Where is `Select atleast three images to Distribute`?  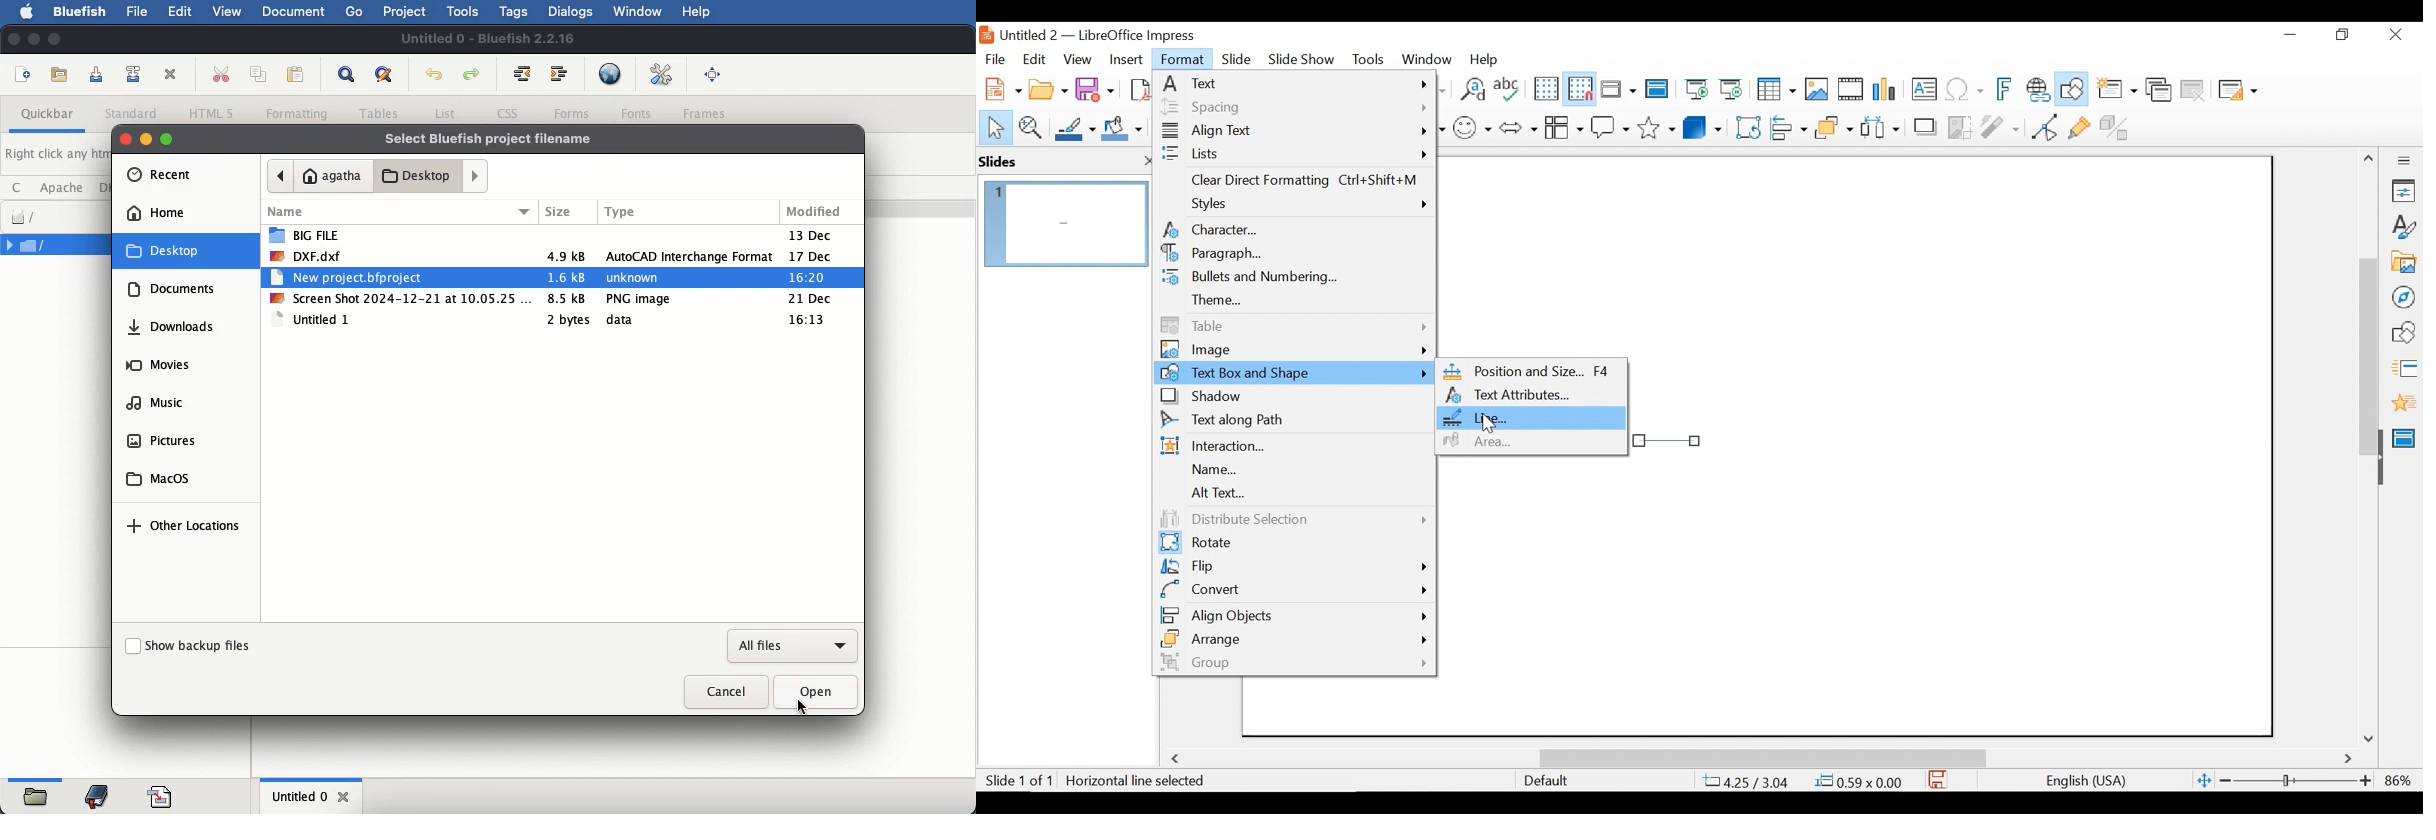
Select atleast three images to Distribute is located at coordinates (1880, 126).